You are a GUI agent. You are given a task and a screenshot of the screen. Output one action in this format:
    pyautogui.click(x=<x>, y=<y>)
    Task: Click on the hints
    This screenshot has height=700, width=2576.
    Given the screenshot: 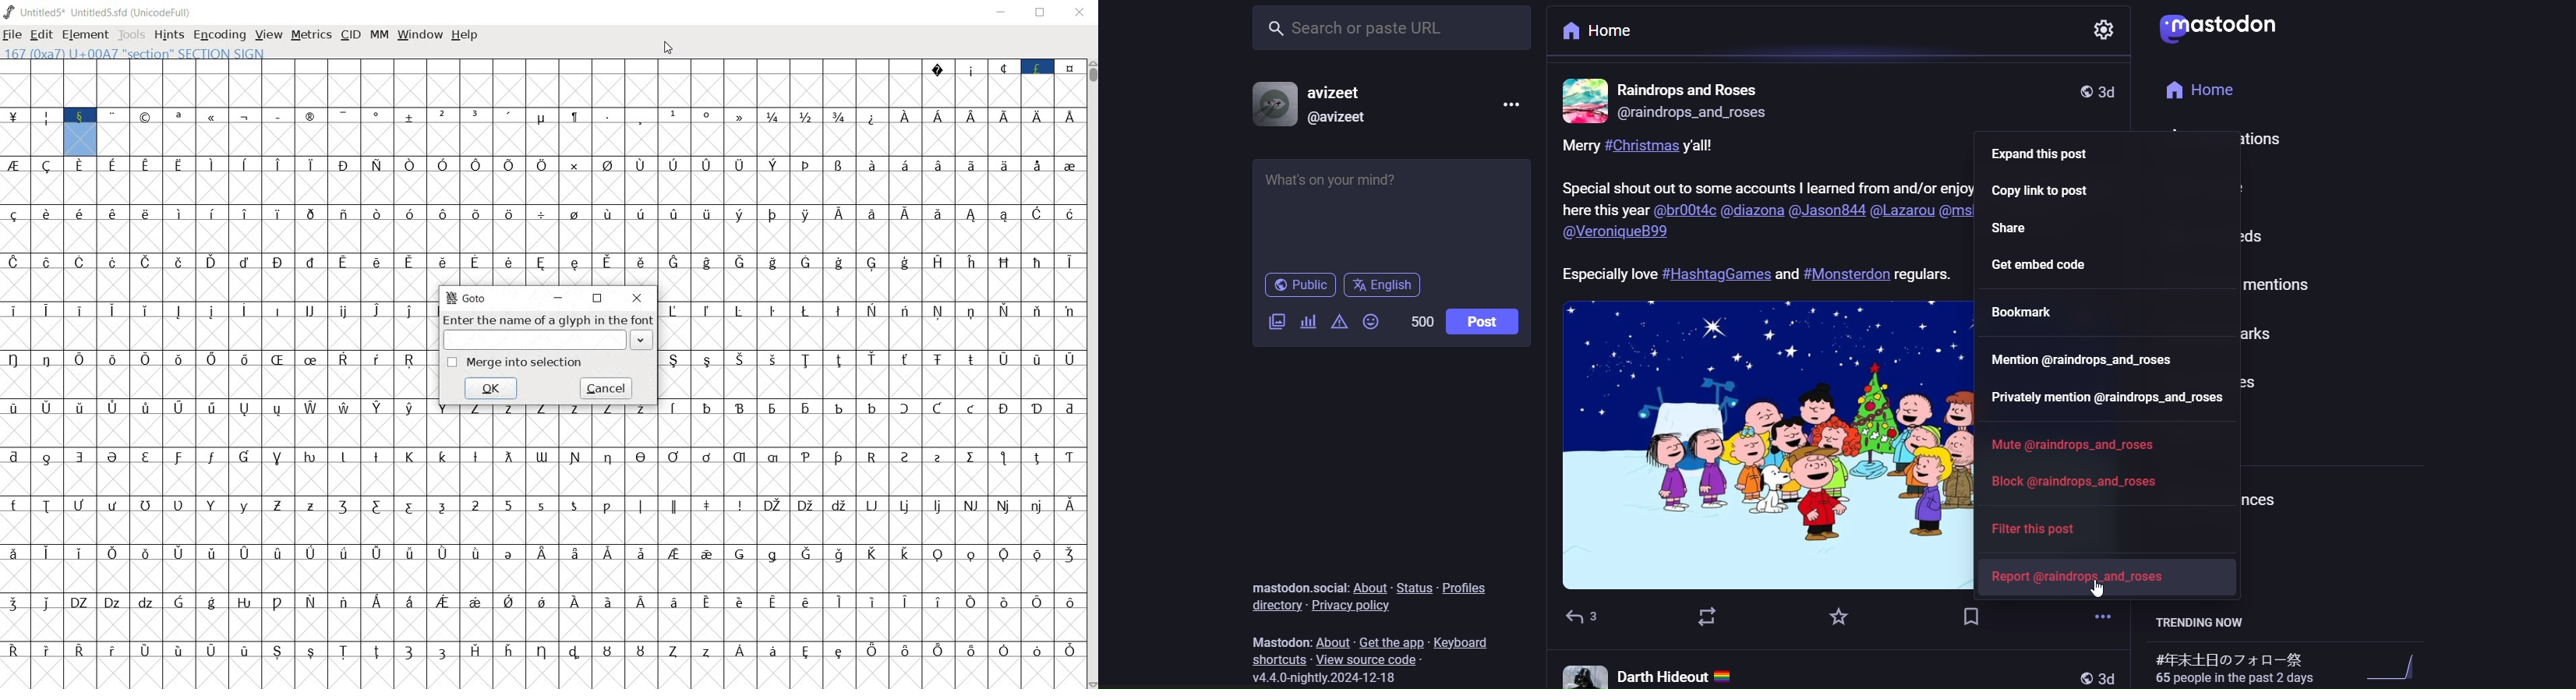 What is the action you would take?
    pyautogui.click(x=169, y=36)
    